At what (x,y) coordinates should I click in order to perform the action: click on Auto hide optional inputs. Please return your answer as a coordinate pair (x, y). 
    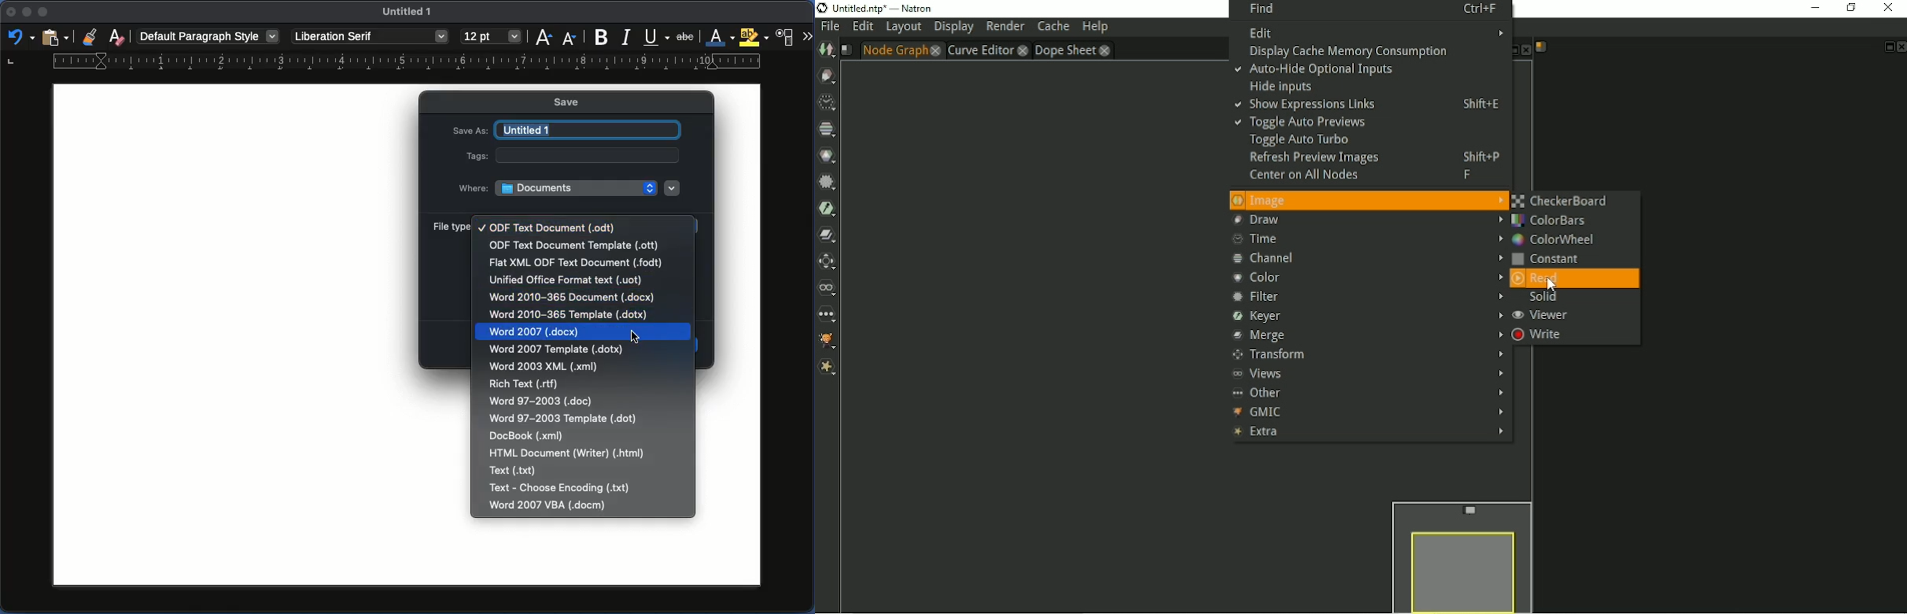
    Looking at the image, I should click on (1315, 71).